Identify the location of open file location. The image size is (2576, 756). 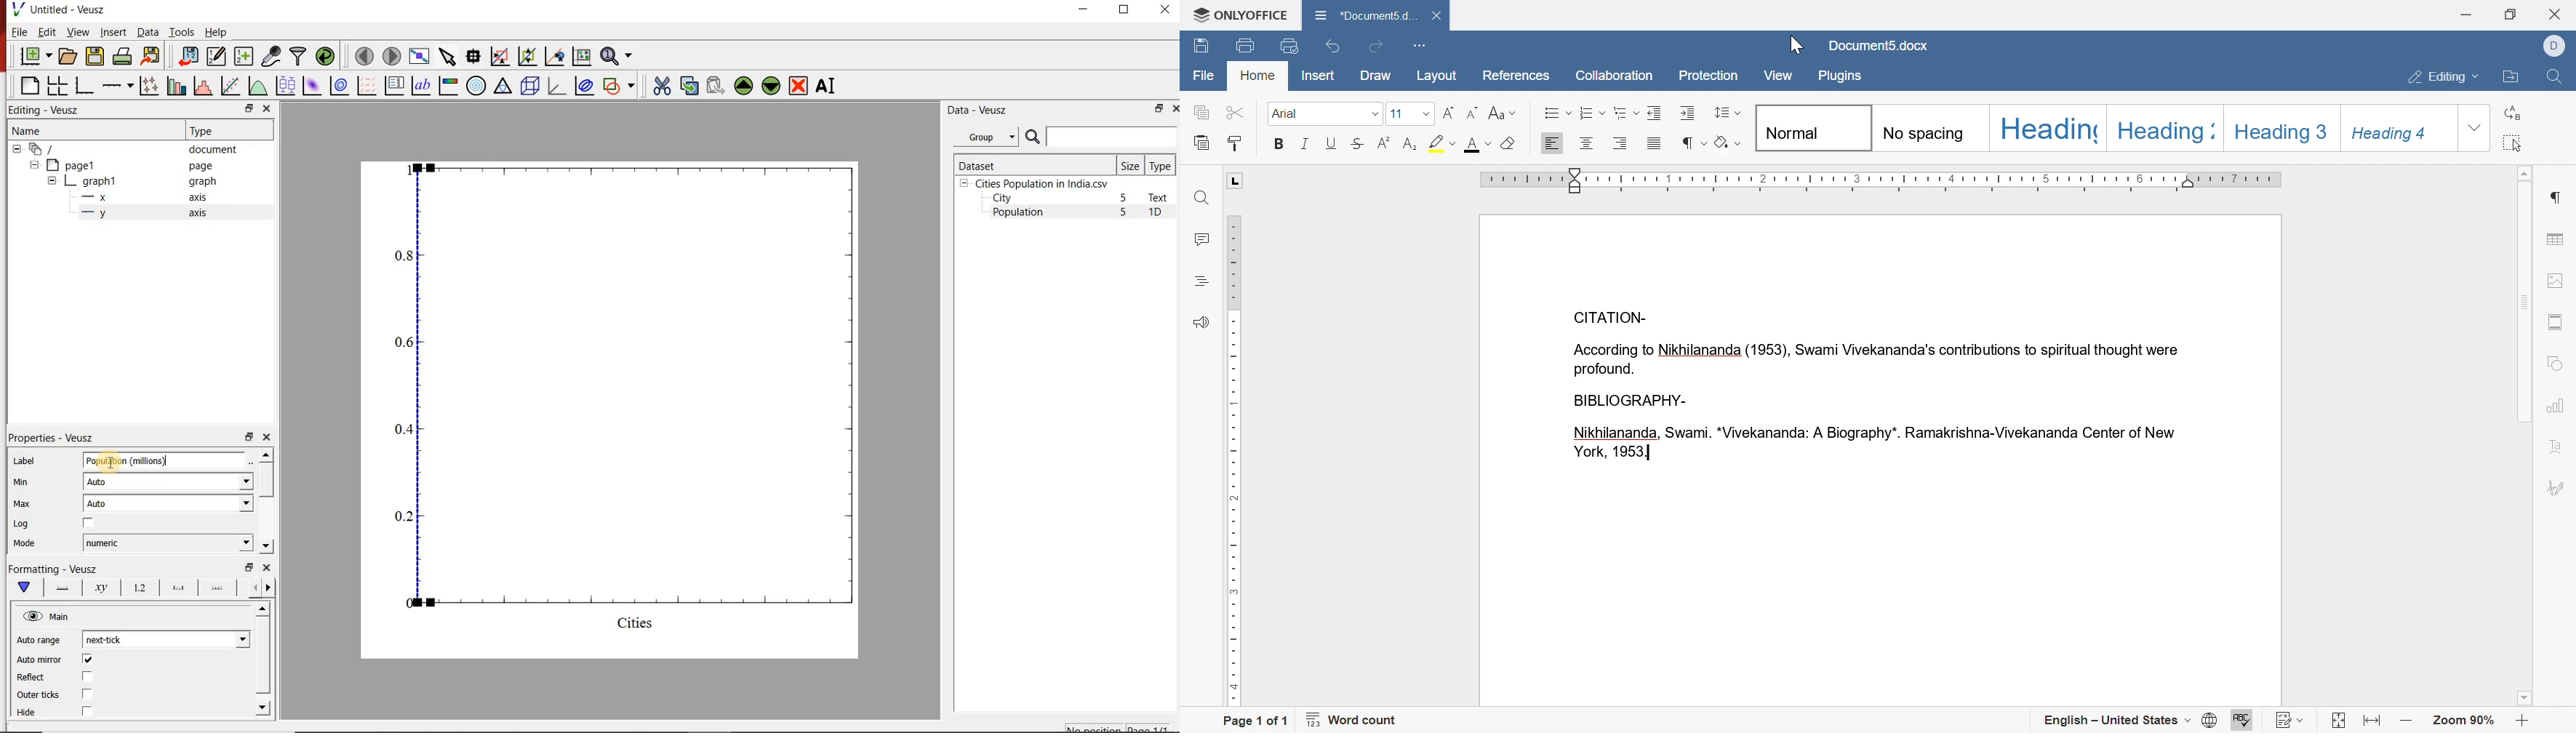
(2516, 79).